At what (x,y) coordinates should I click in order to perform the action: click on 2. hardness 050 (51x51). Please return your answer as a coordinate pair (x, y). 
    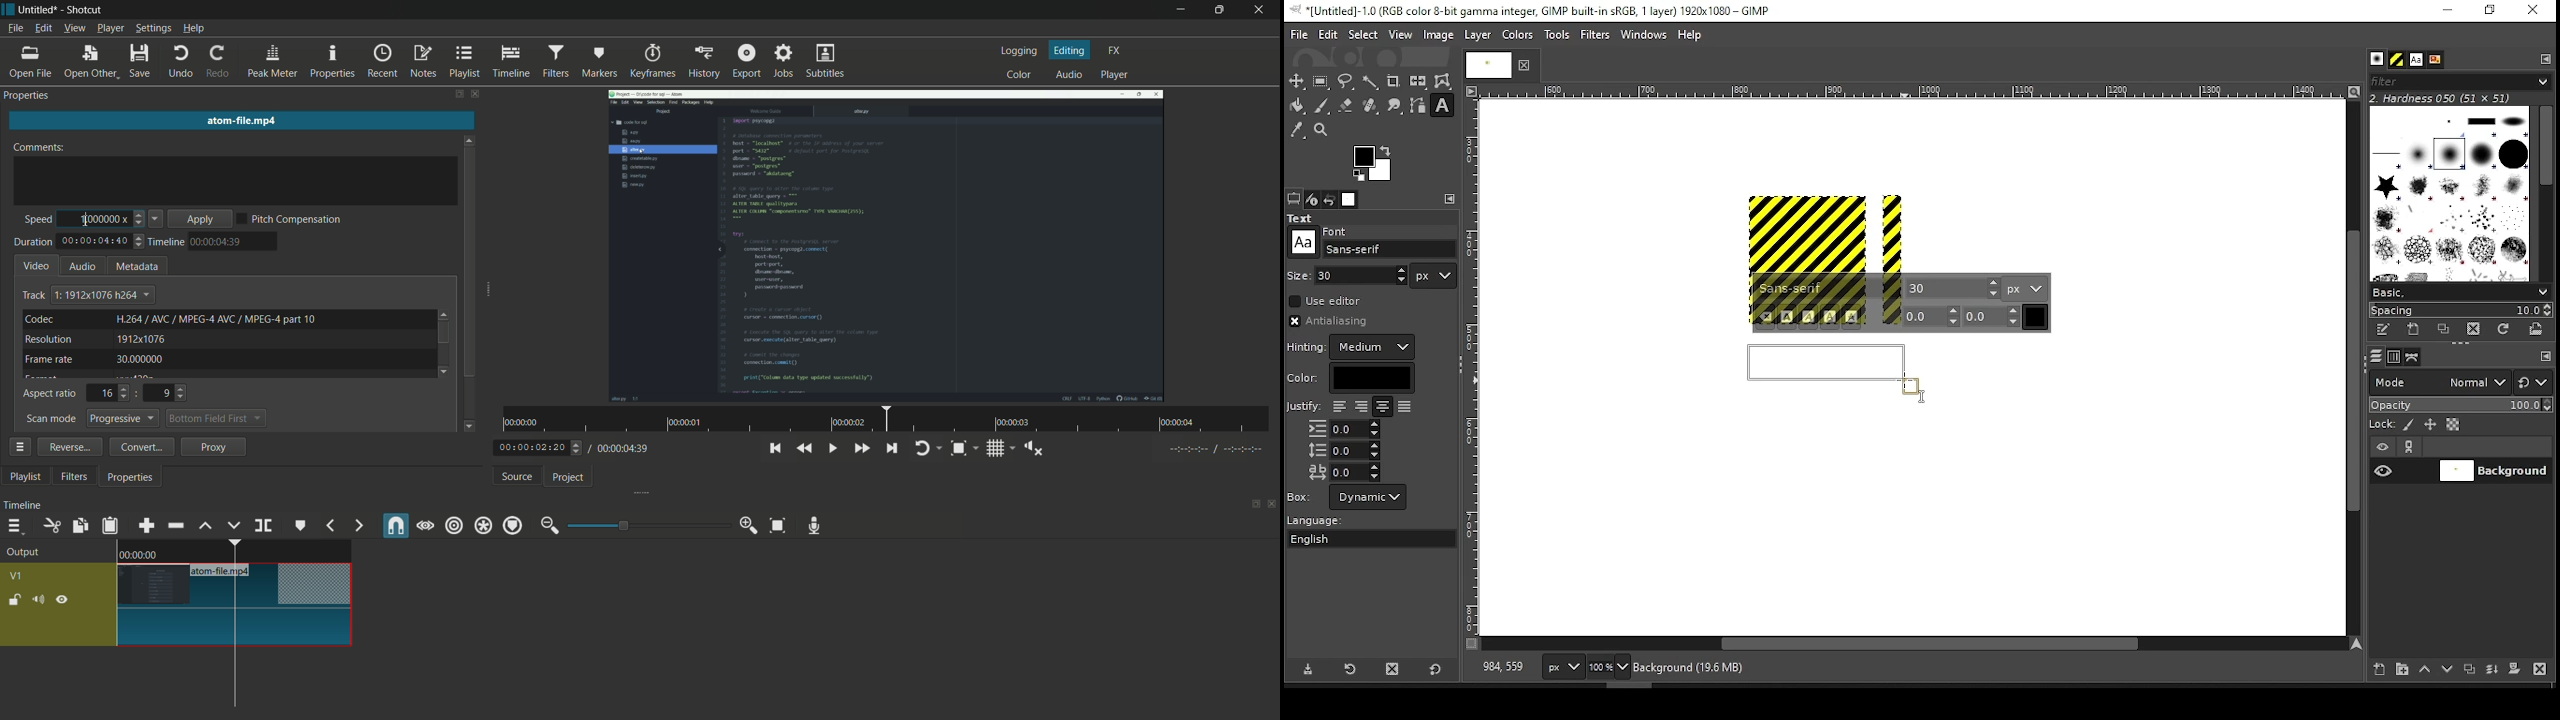
    Looking at the image, I should click on (2446, 98).